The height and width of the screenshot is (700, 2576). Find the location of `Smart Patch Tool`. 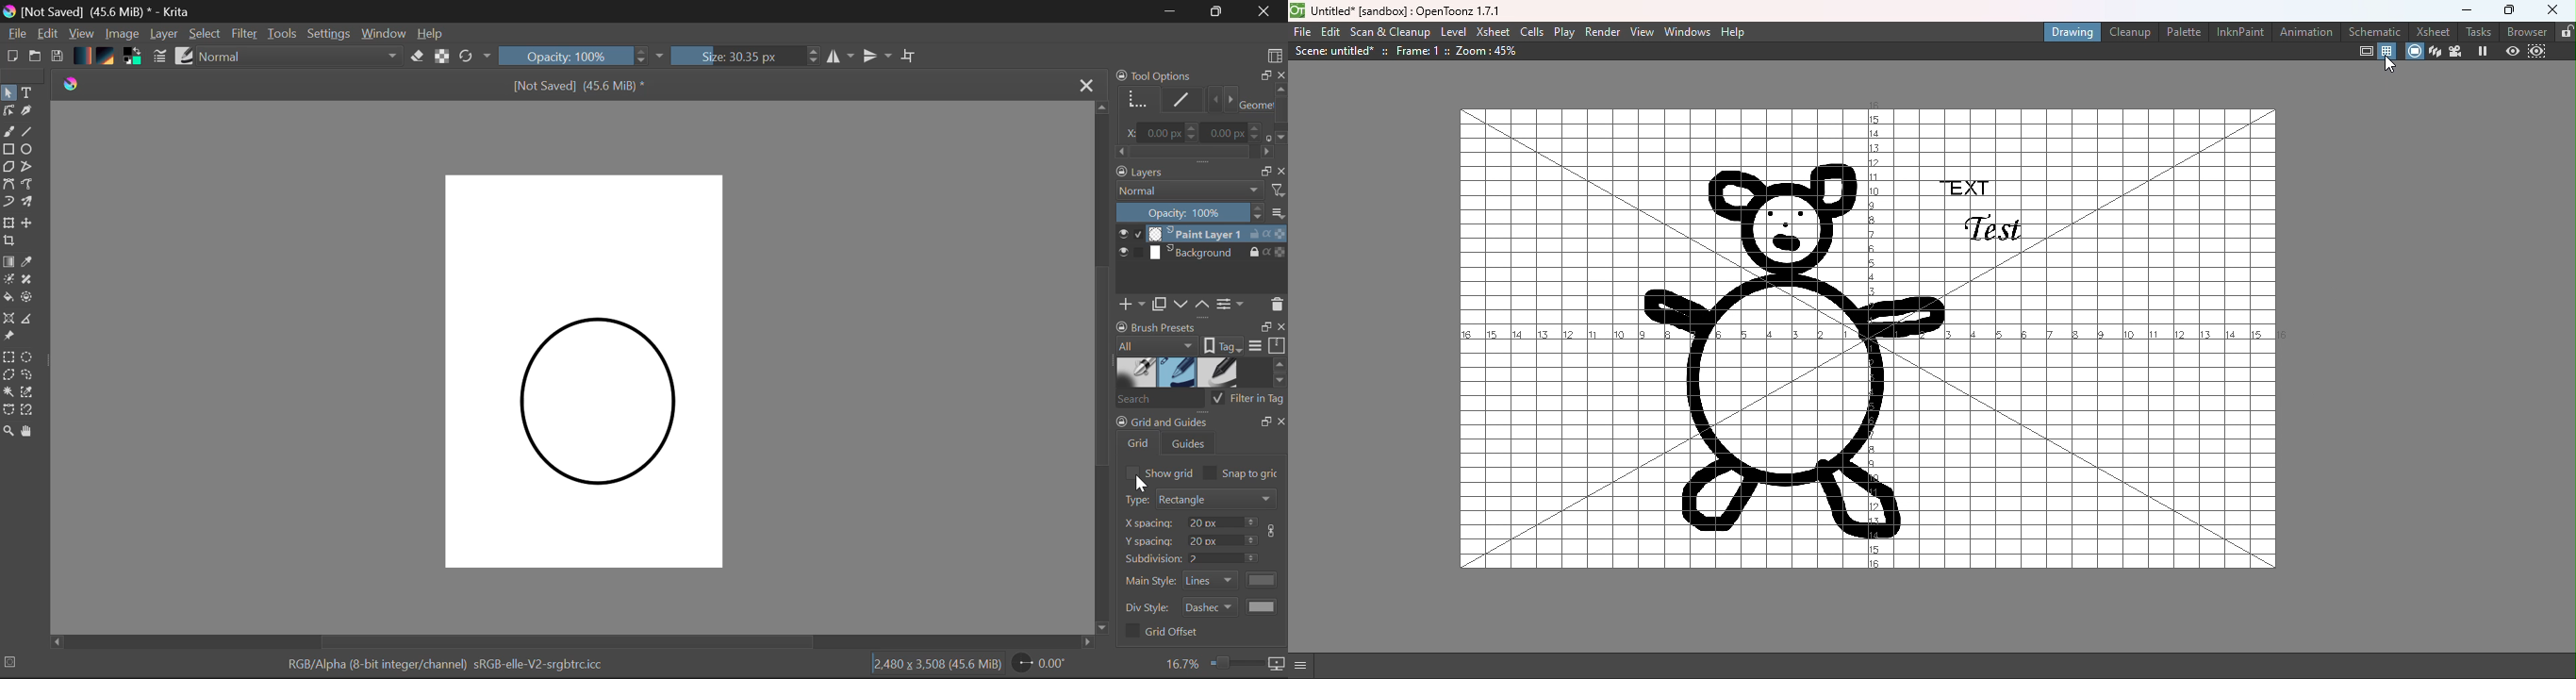

Smart Patch Tool is located at coordinates (31, 279).